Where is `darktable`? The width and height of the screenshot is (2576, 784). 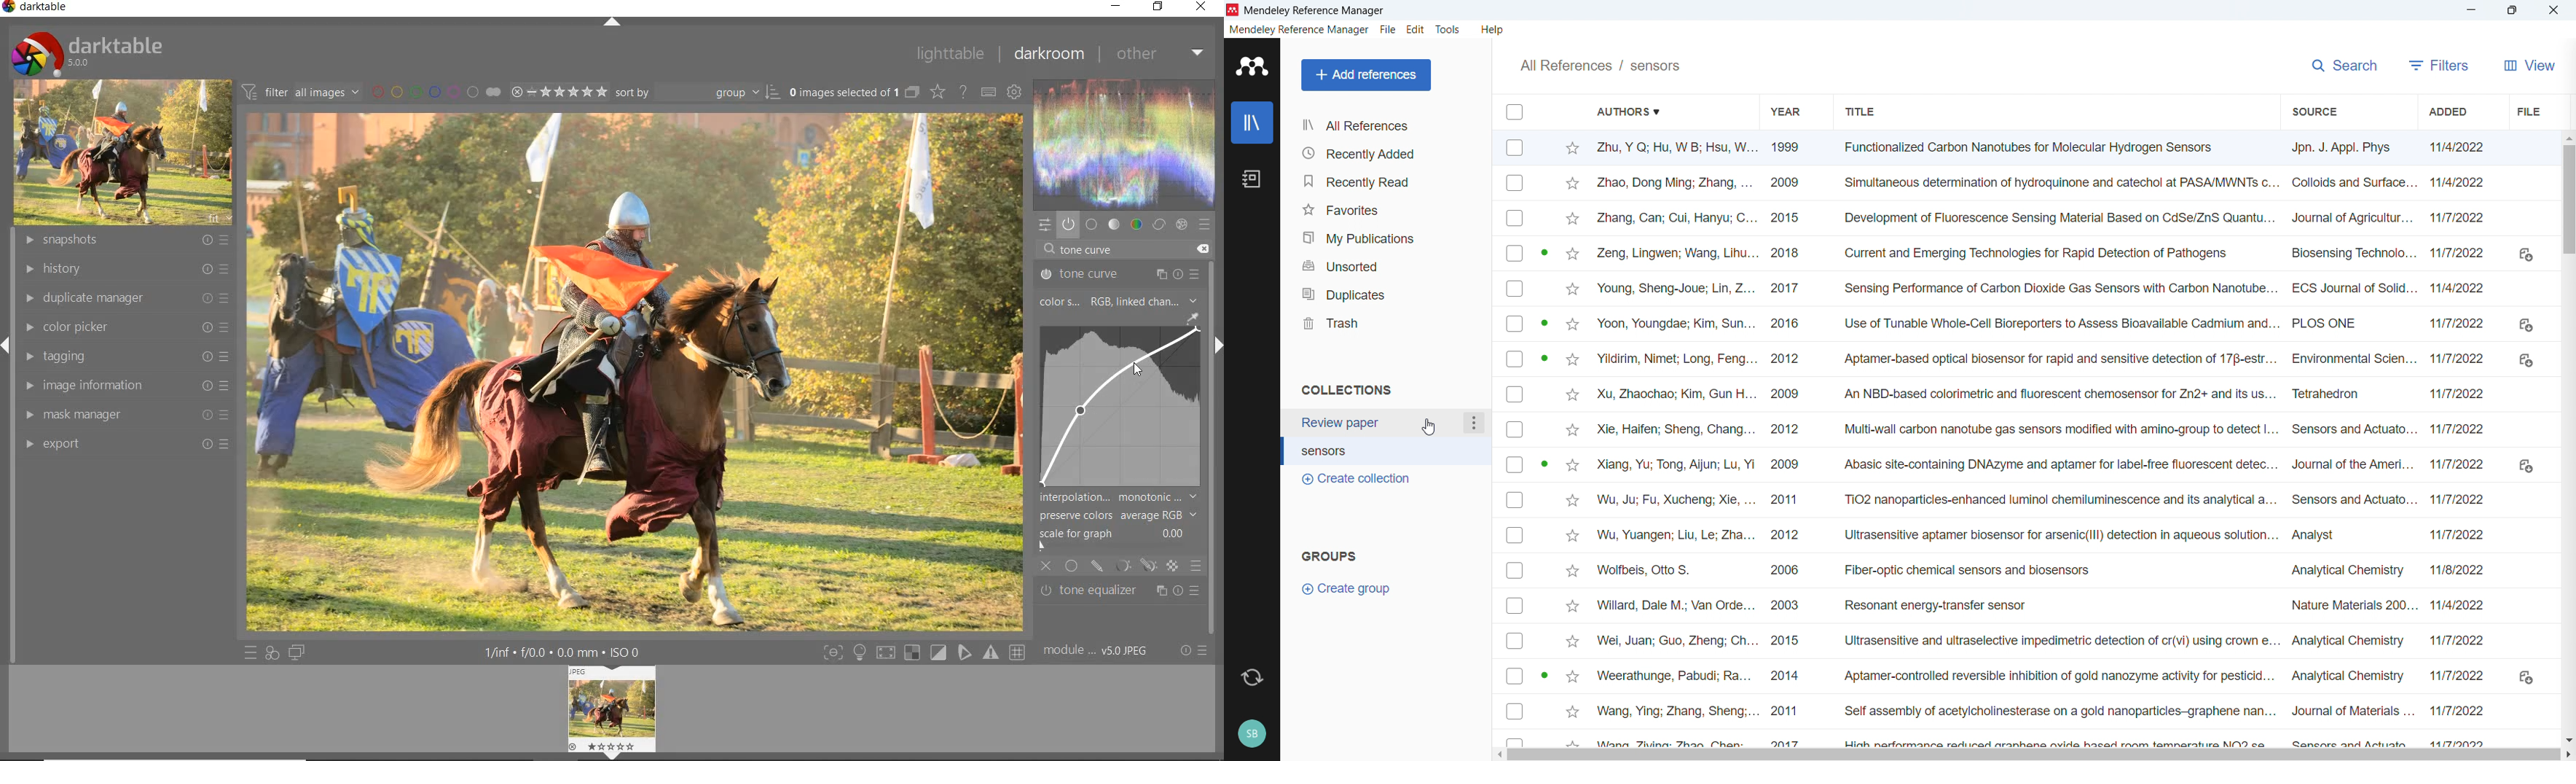
darktable is located at coordinates (86, 50).